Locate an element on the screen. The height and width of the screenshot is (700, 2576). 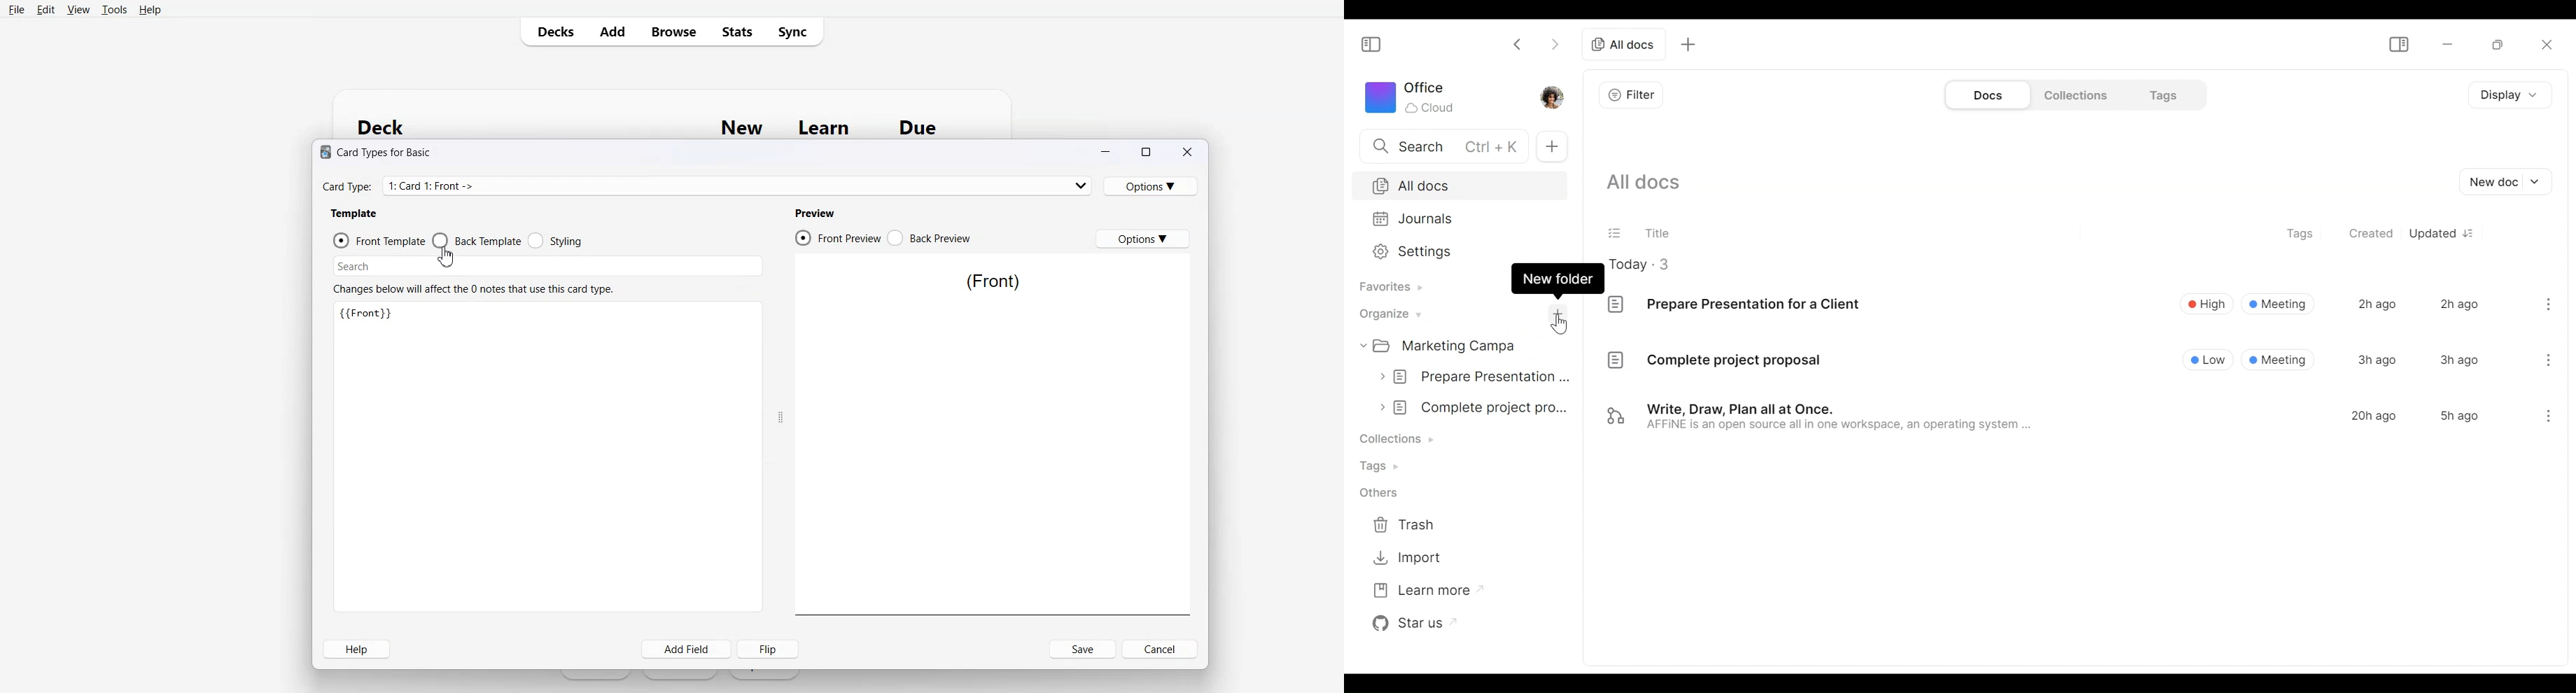
Close is located at coordinates (1185, 152).